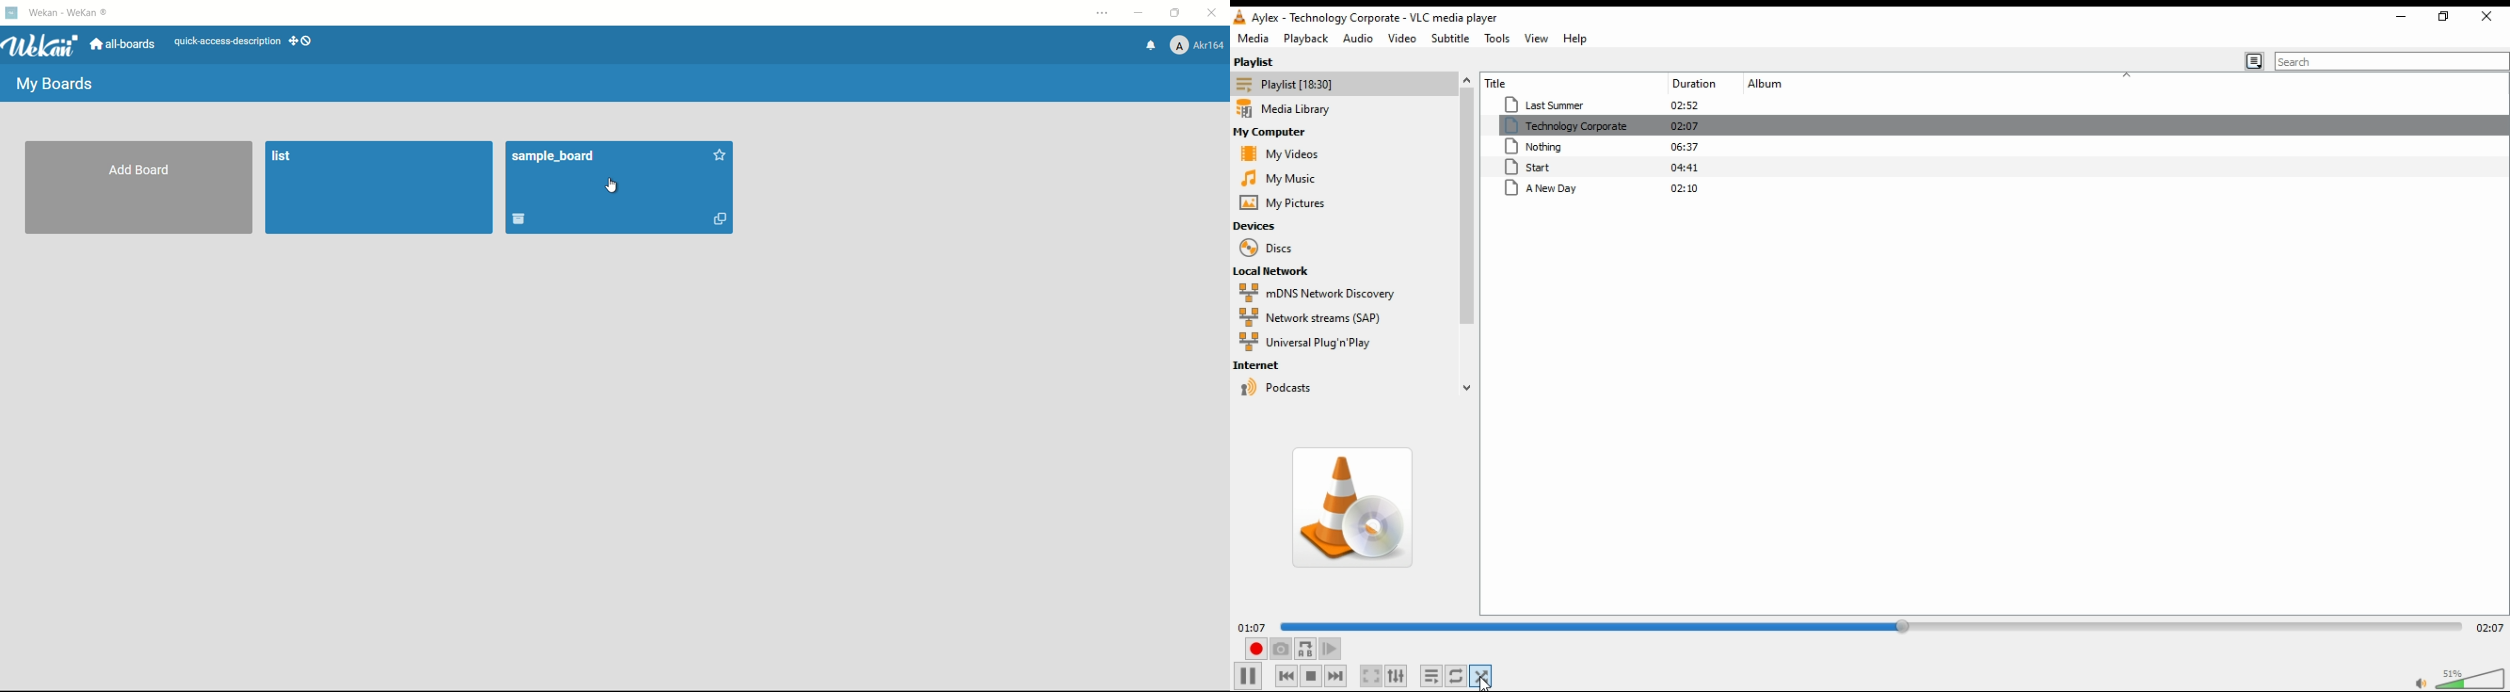 The image size is (2520, 700). I want to click on close window, so click(2487, 19).